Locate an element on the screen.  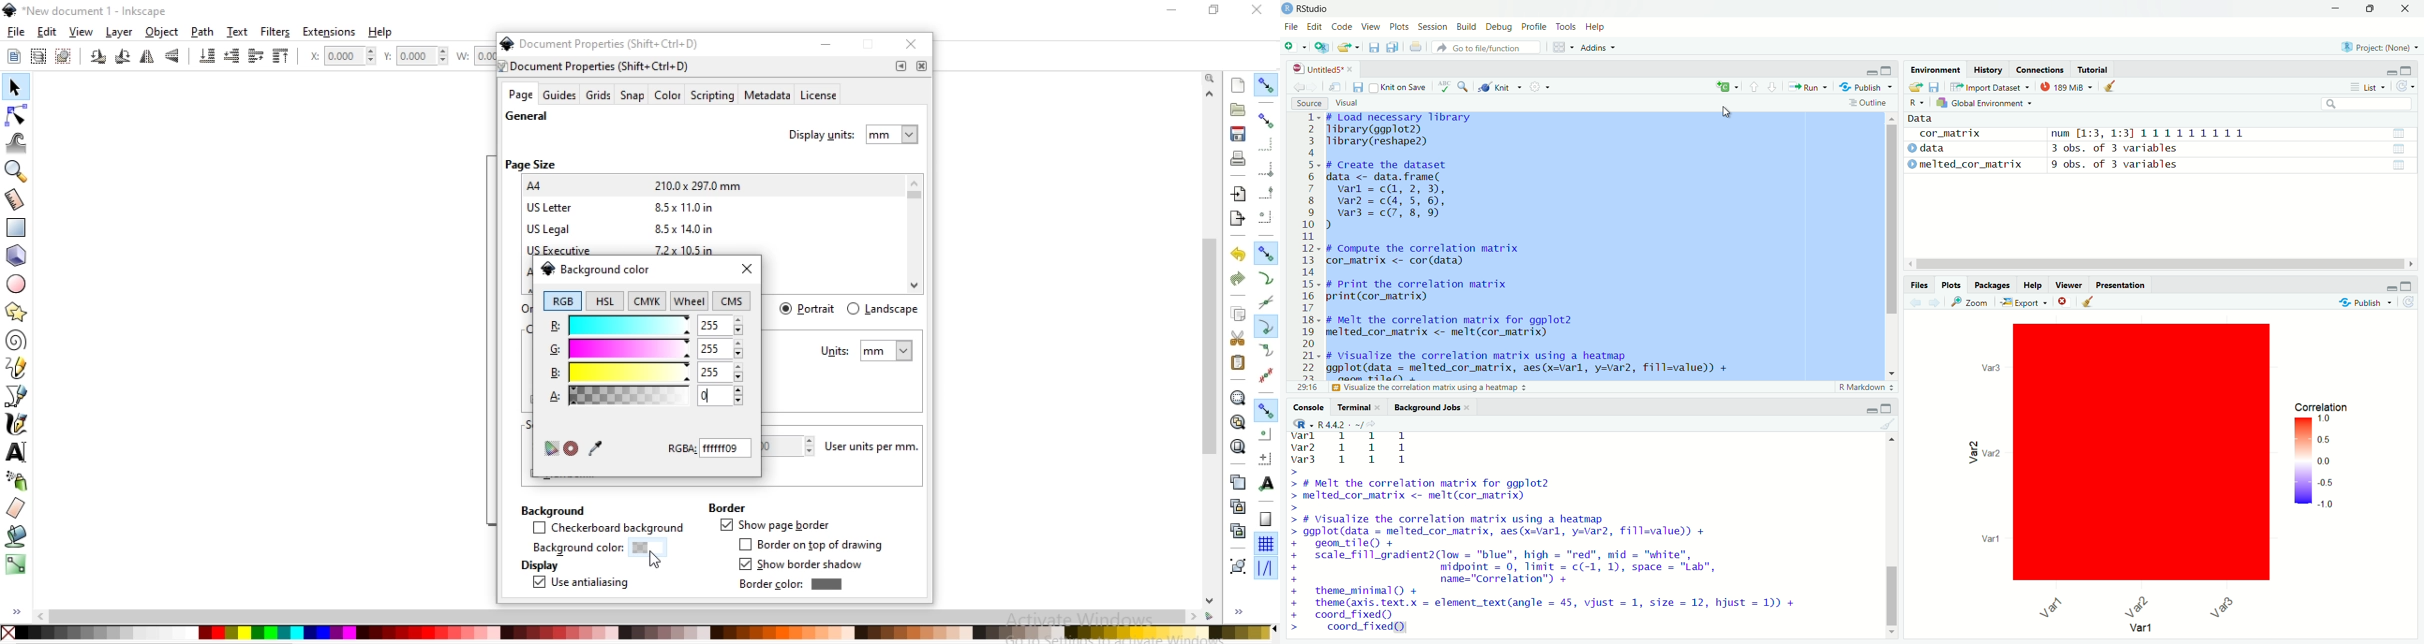
code is located at coordinates (1343, 27).